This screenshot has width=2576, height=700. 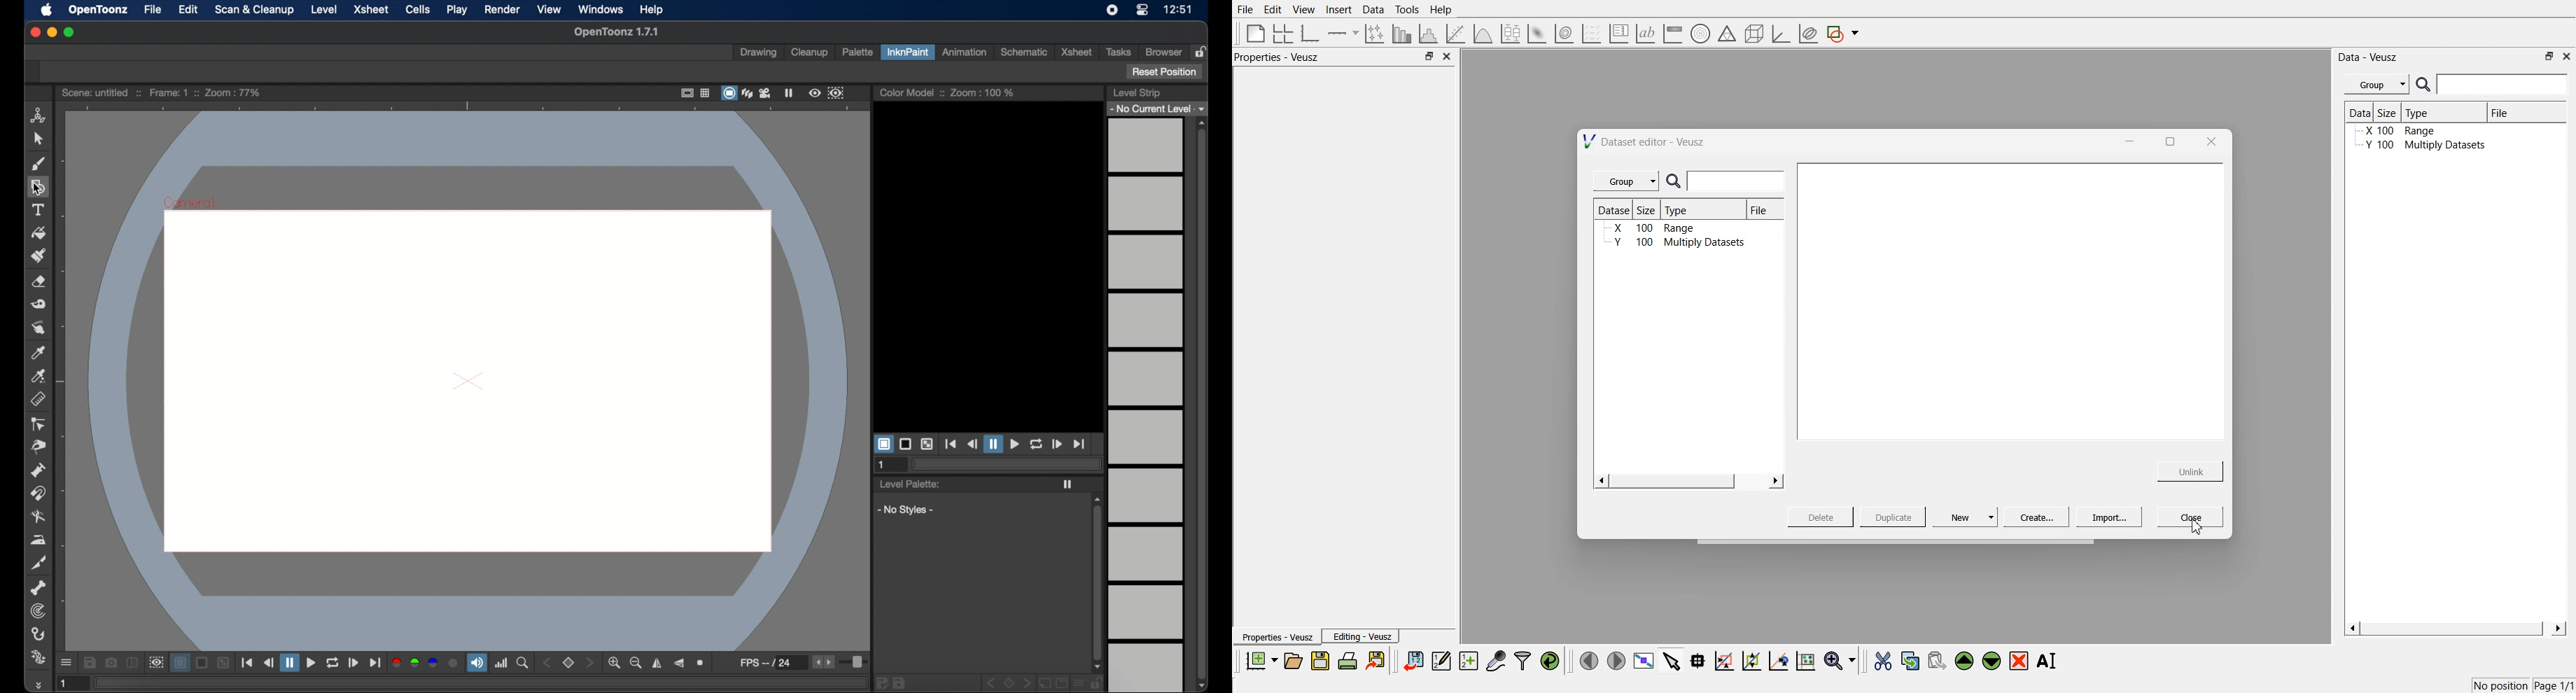 What do you see at coordinates (1750, 660) in the screenshot?
I see `zoom out the graph axes` at bounding box center [1750, 660].